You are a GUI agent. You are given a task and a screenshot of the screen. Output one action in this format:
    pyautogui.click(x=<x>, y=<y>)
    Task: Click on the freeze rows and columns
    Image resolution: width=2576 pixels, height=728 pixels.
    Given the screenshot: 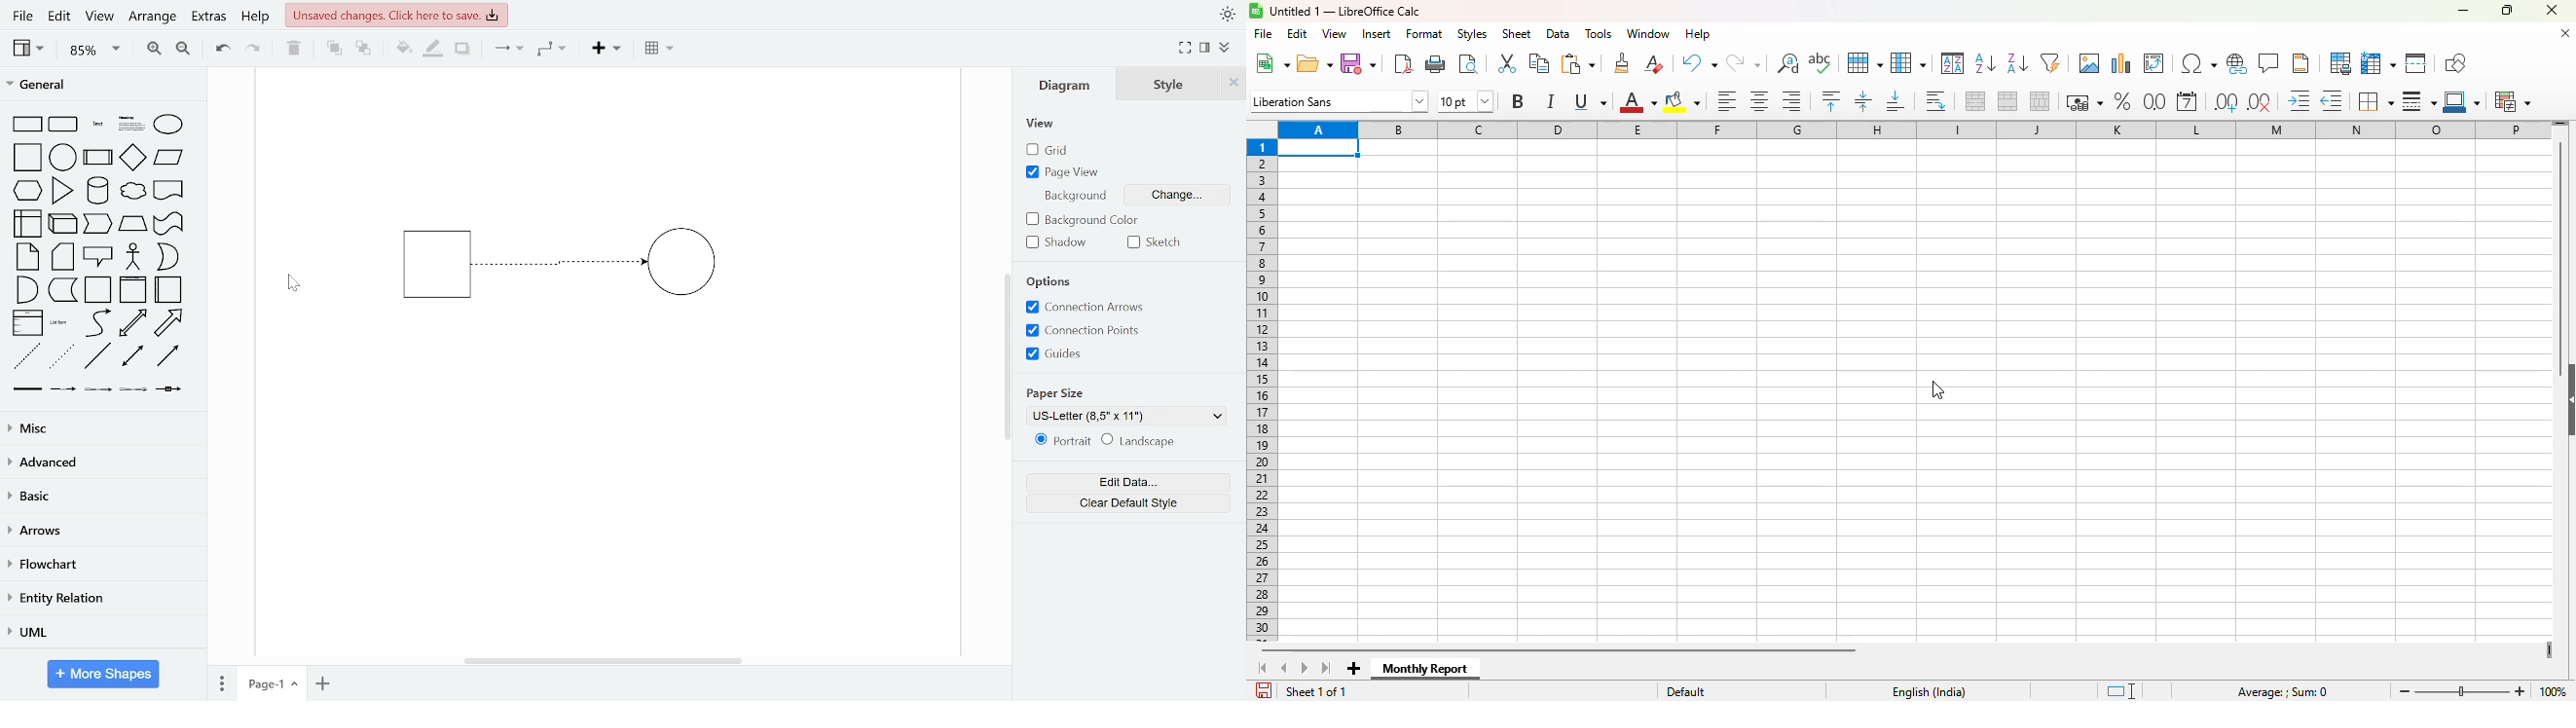 What is the action you would take?
    pyautogui.click(x=2378, y=62)
    